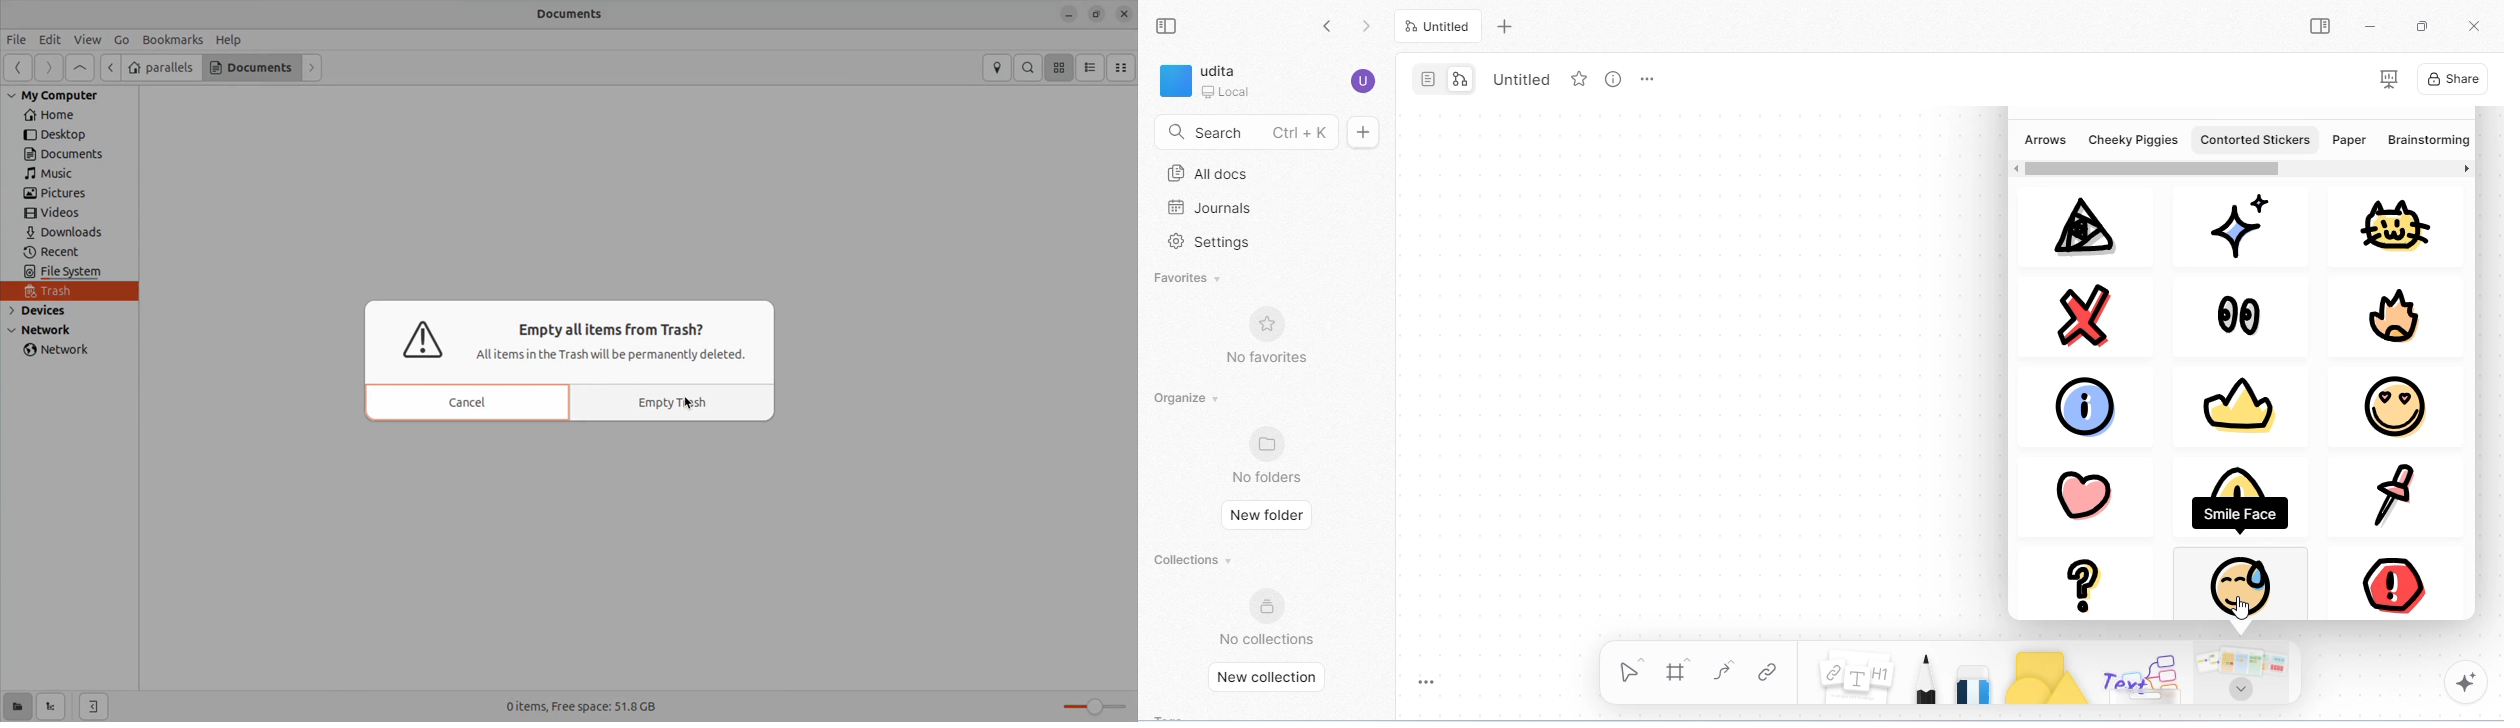  Describe the element at coordinates (1632, 668) in the screenshot. I see `select` at that location.